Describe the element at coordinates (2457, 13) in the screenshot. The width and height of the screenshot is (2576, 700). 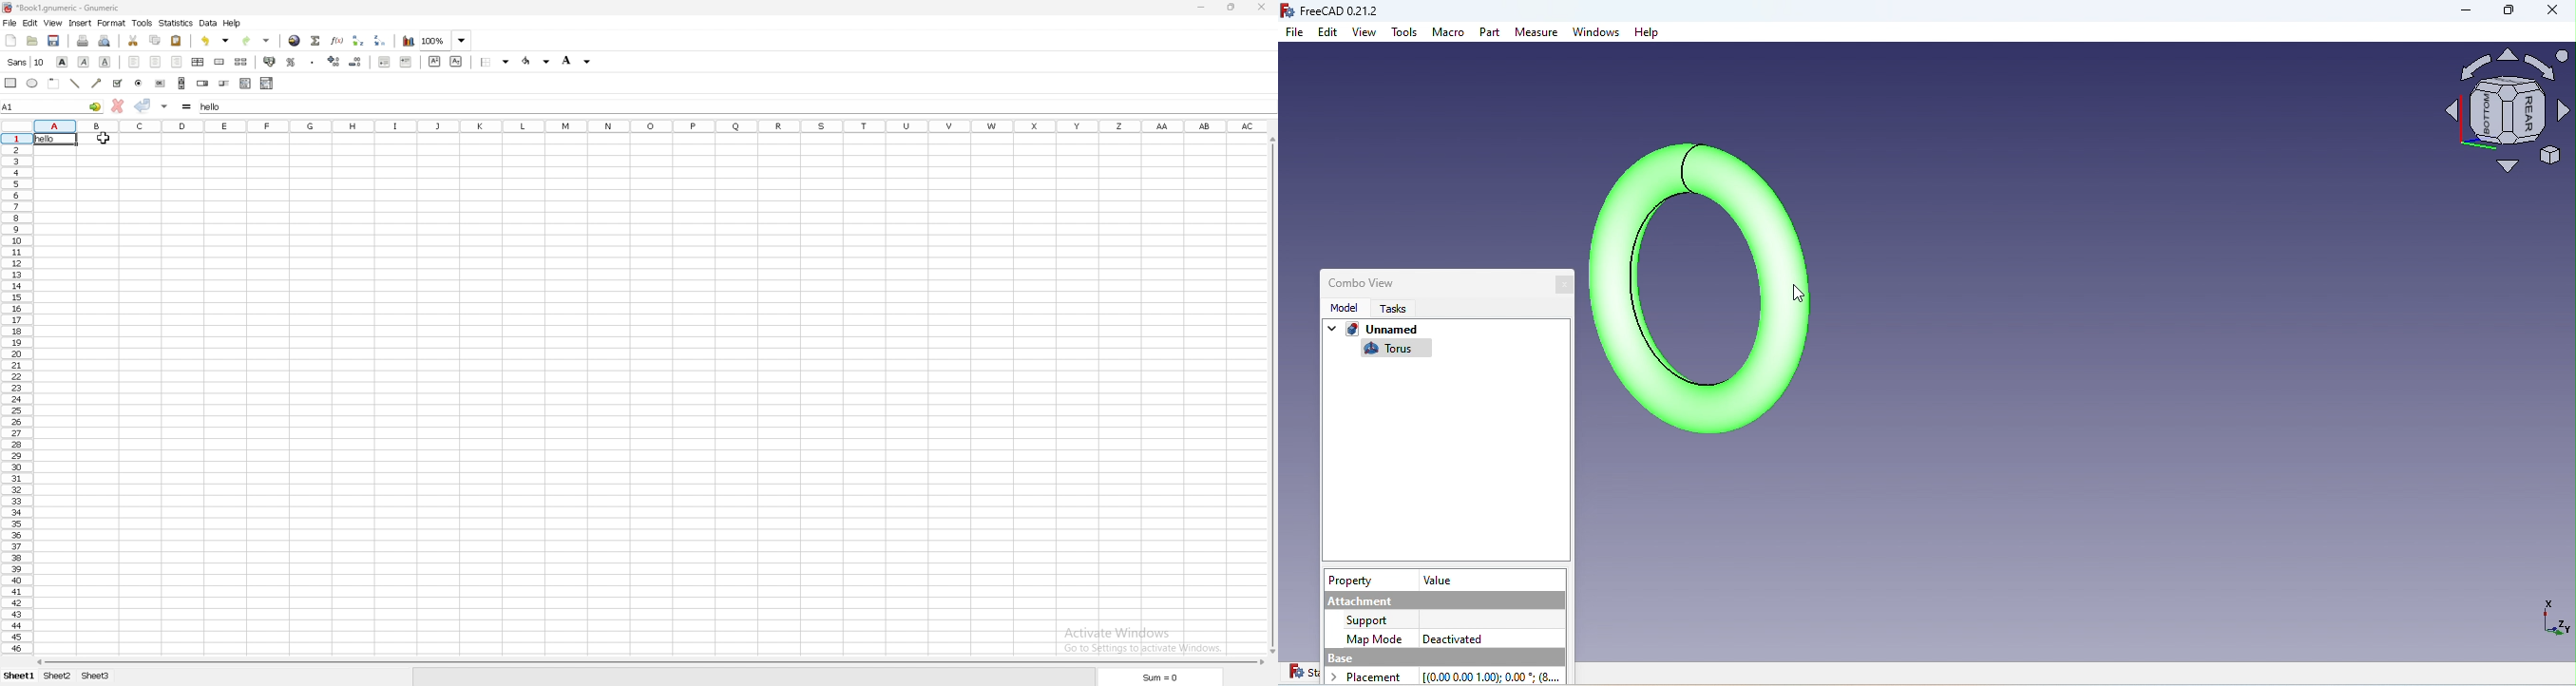
I see `Minimize` at that location.